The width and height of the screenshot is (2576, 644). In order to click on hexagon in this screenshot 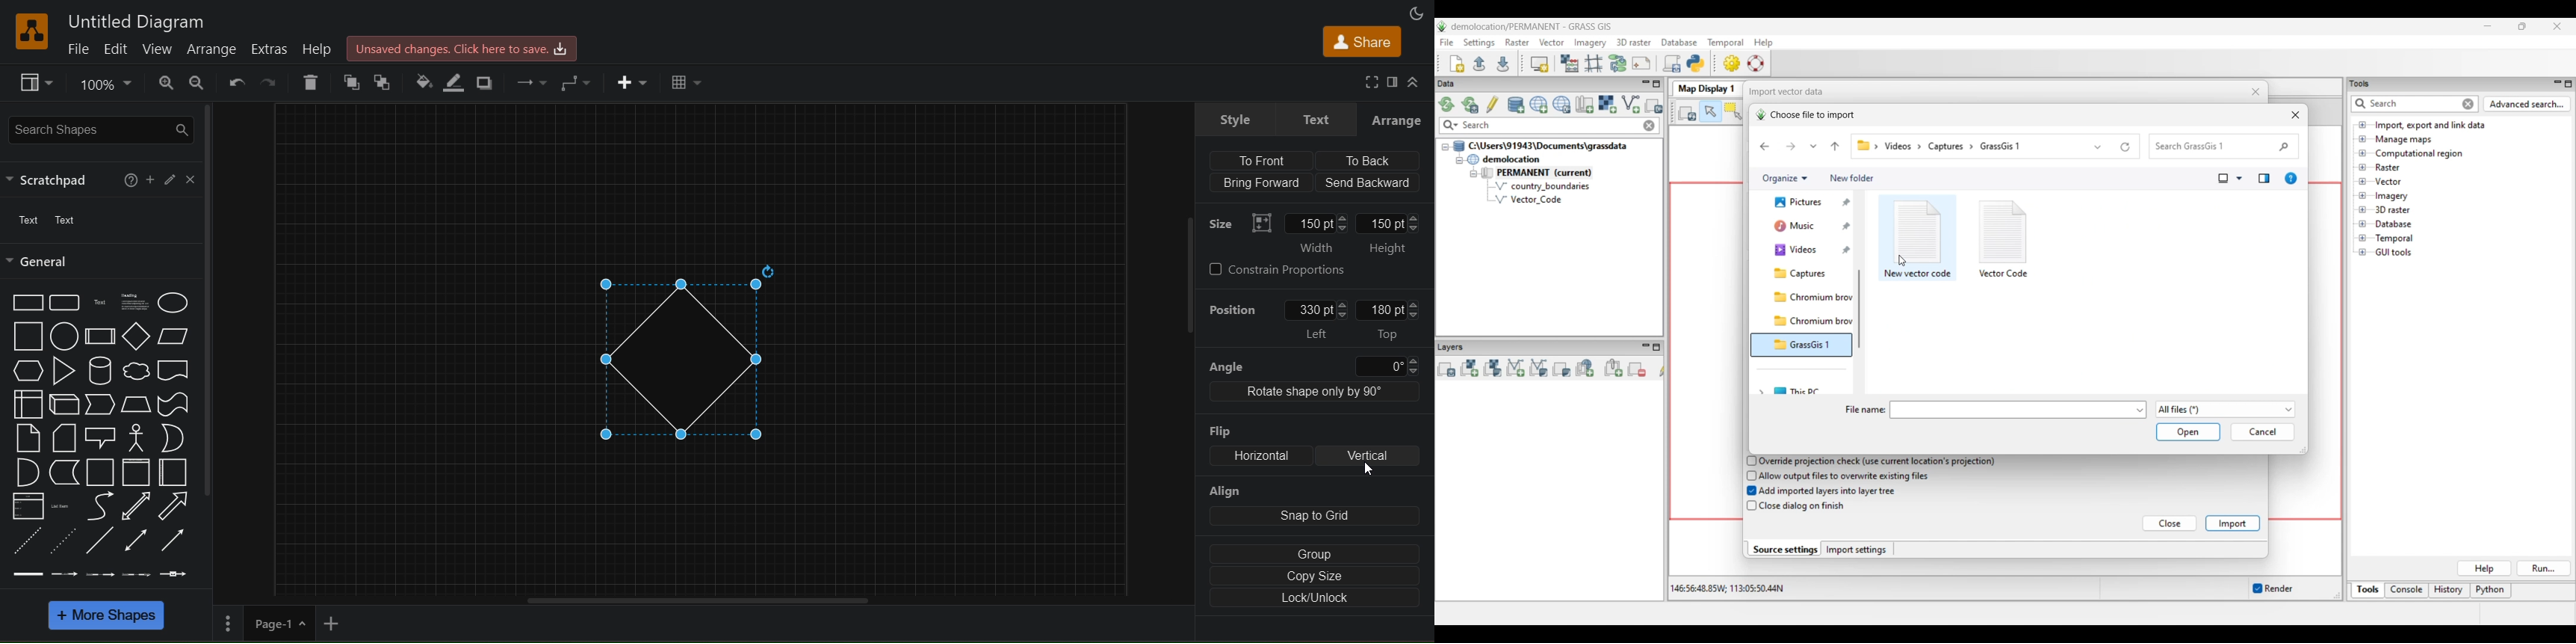, I will do `click(25, 370)`.